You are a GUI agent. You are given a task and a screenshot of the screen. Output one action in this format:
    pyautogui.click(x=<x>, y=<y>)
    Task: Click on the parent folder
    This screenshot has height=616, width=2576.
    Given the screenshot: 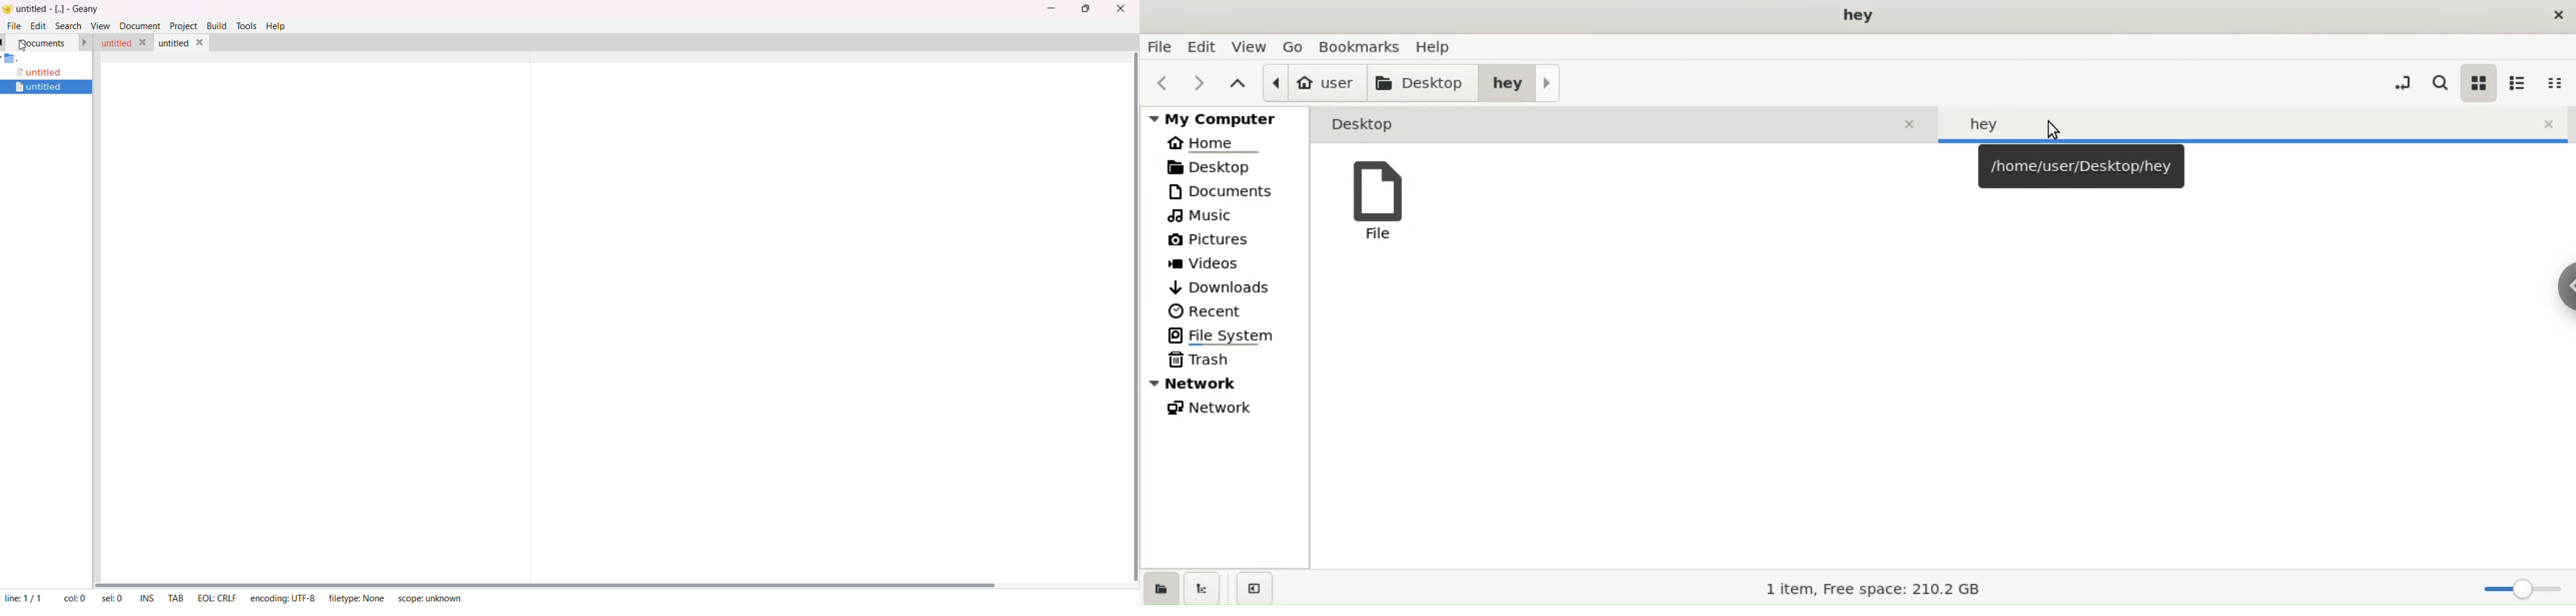 What is the action you would take?
    pyautogui.click(x=1236, y=84)
    